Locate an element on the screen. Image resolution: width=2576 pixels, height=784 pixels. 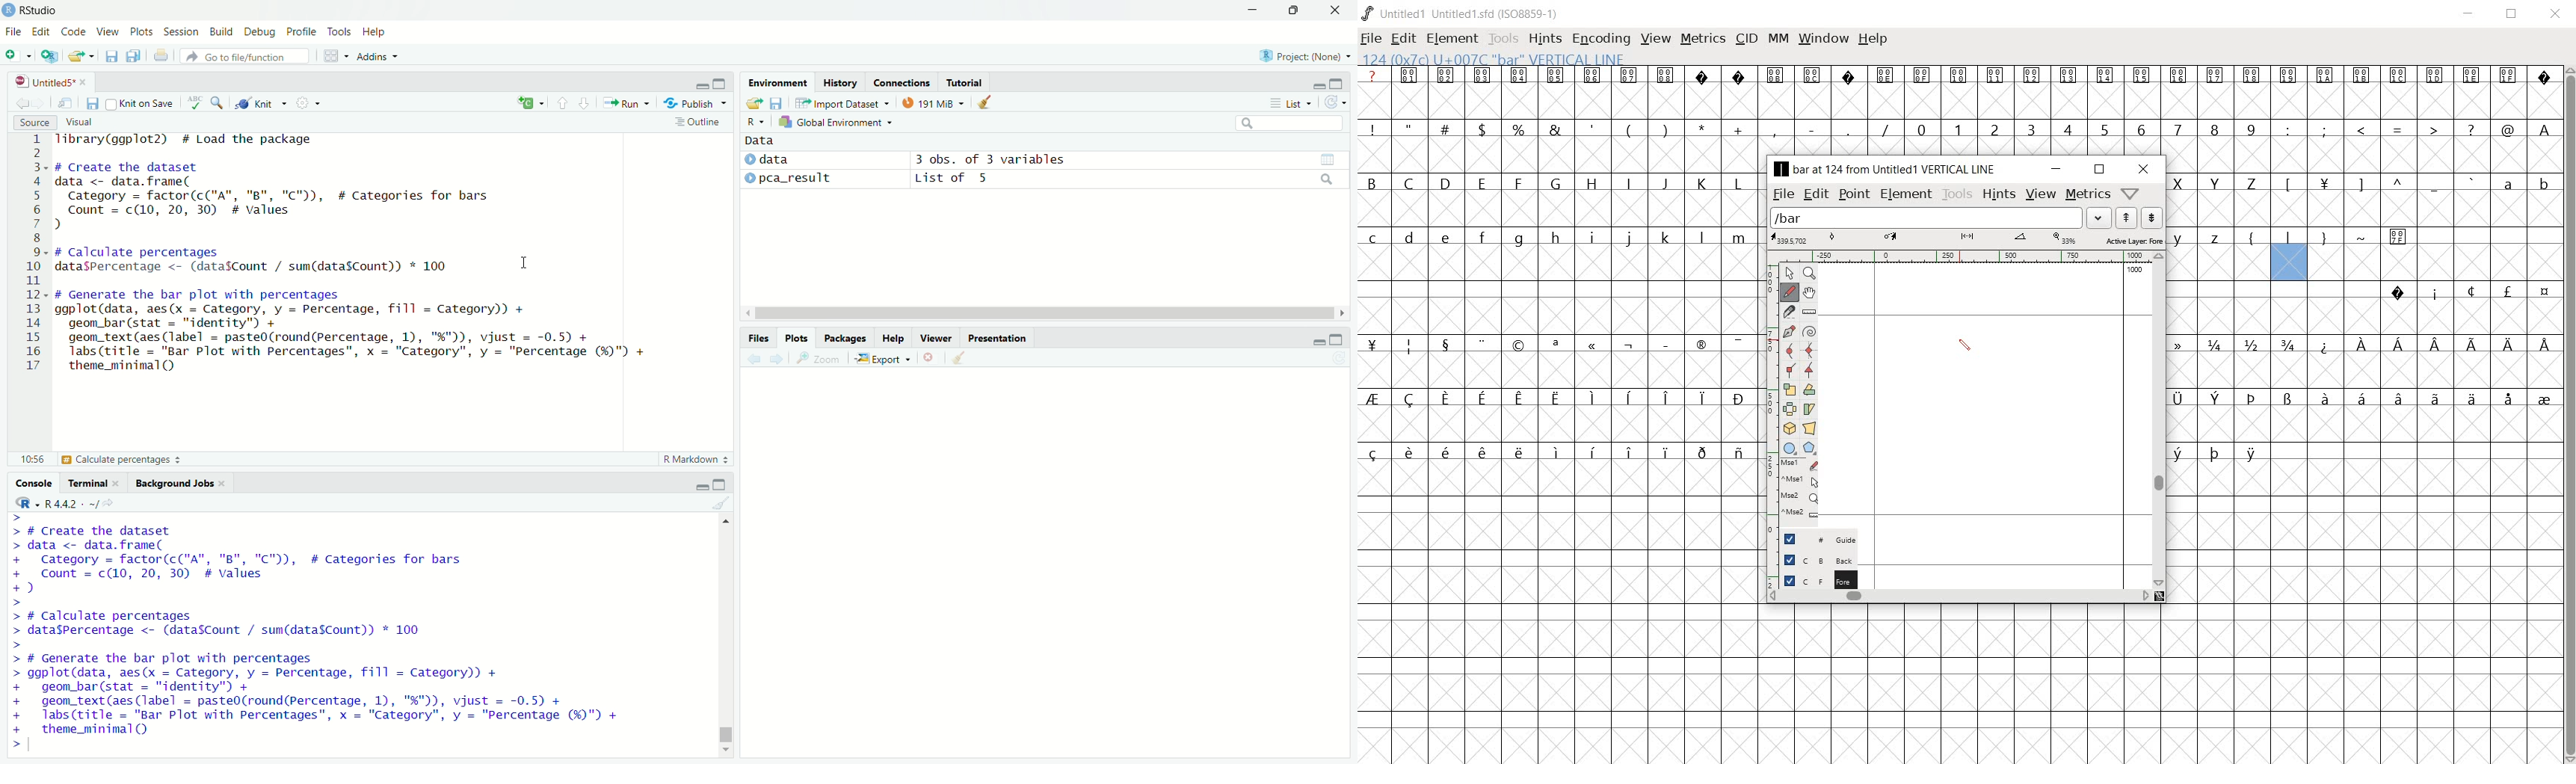
minimize is located at coordinates (701, 83).